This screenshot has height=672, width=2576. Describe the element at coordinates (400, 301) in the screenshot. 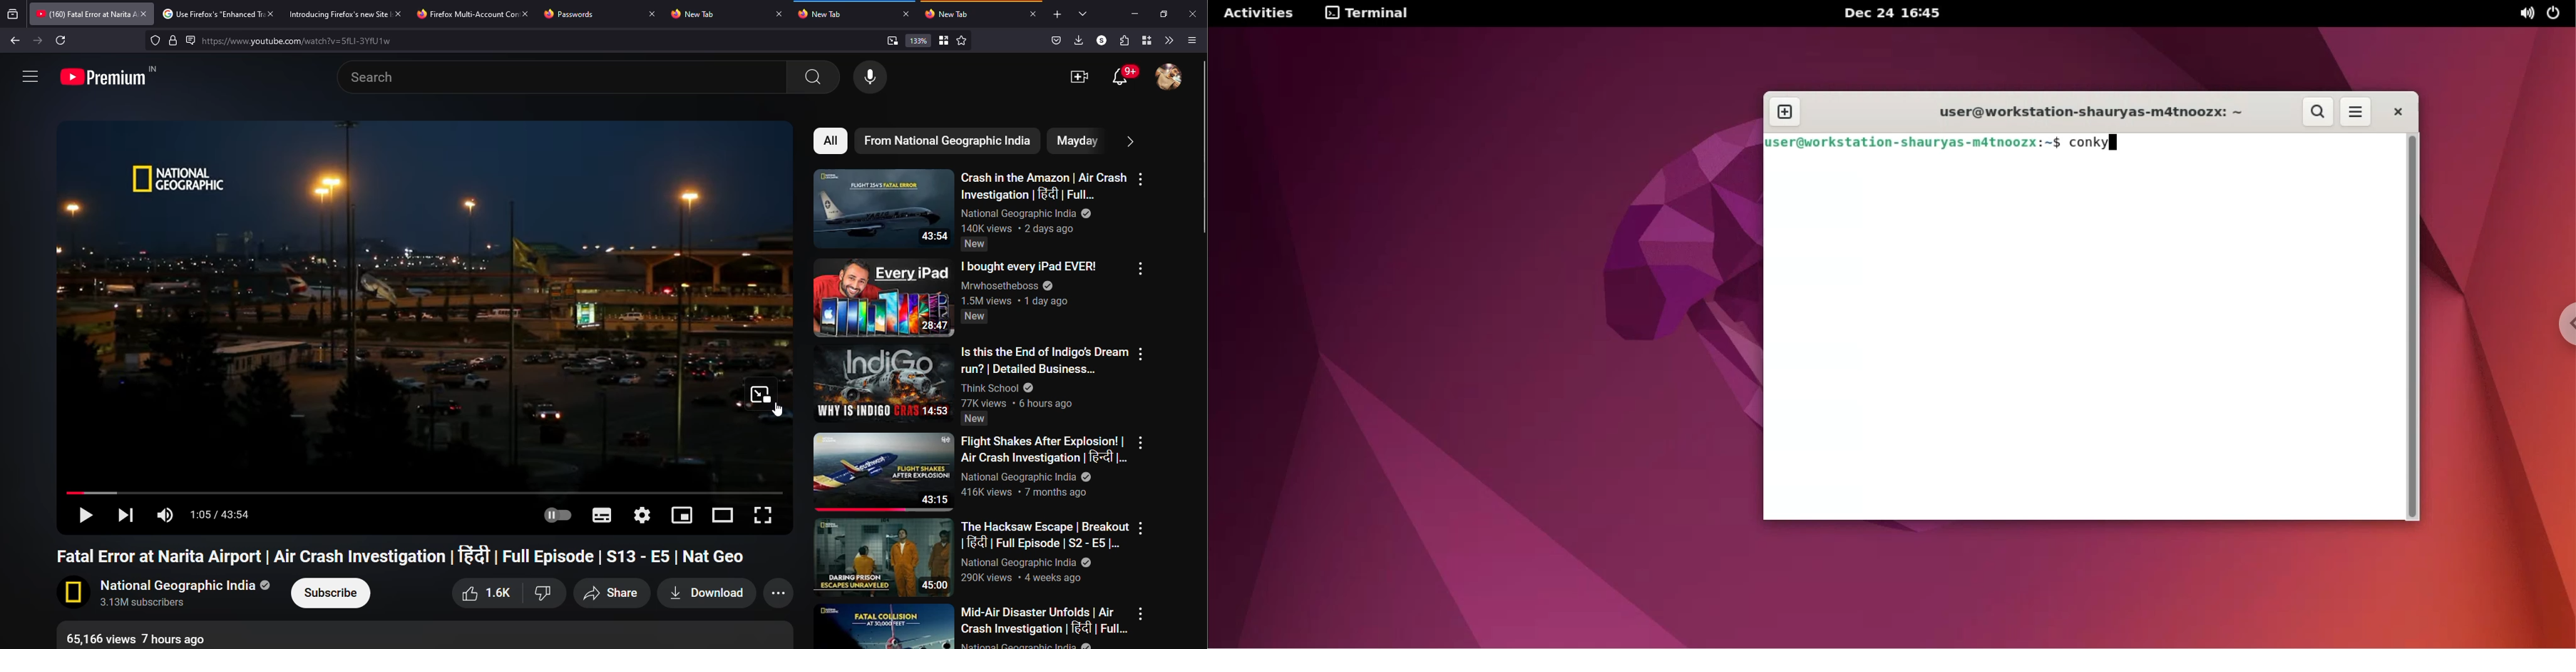

I see `video` at that location.